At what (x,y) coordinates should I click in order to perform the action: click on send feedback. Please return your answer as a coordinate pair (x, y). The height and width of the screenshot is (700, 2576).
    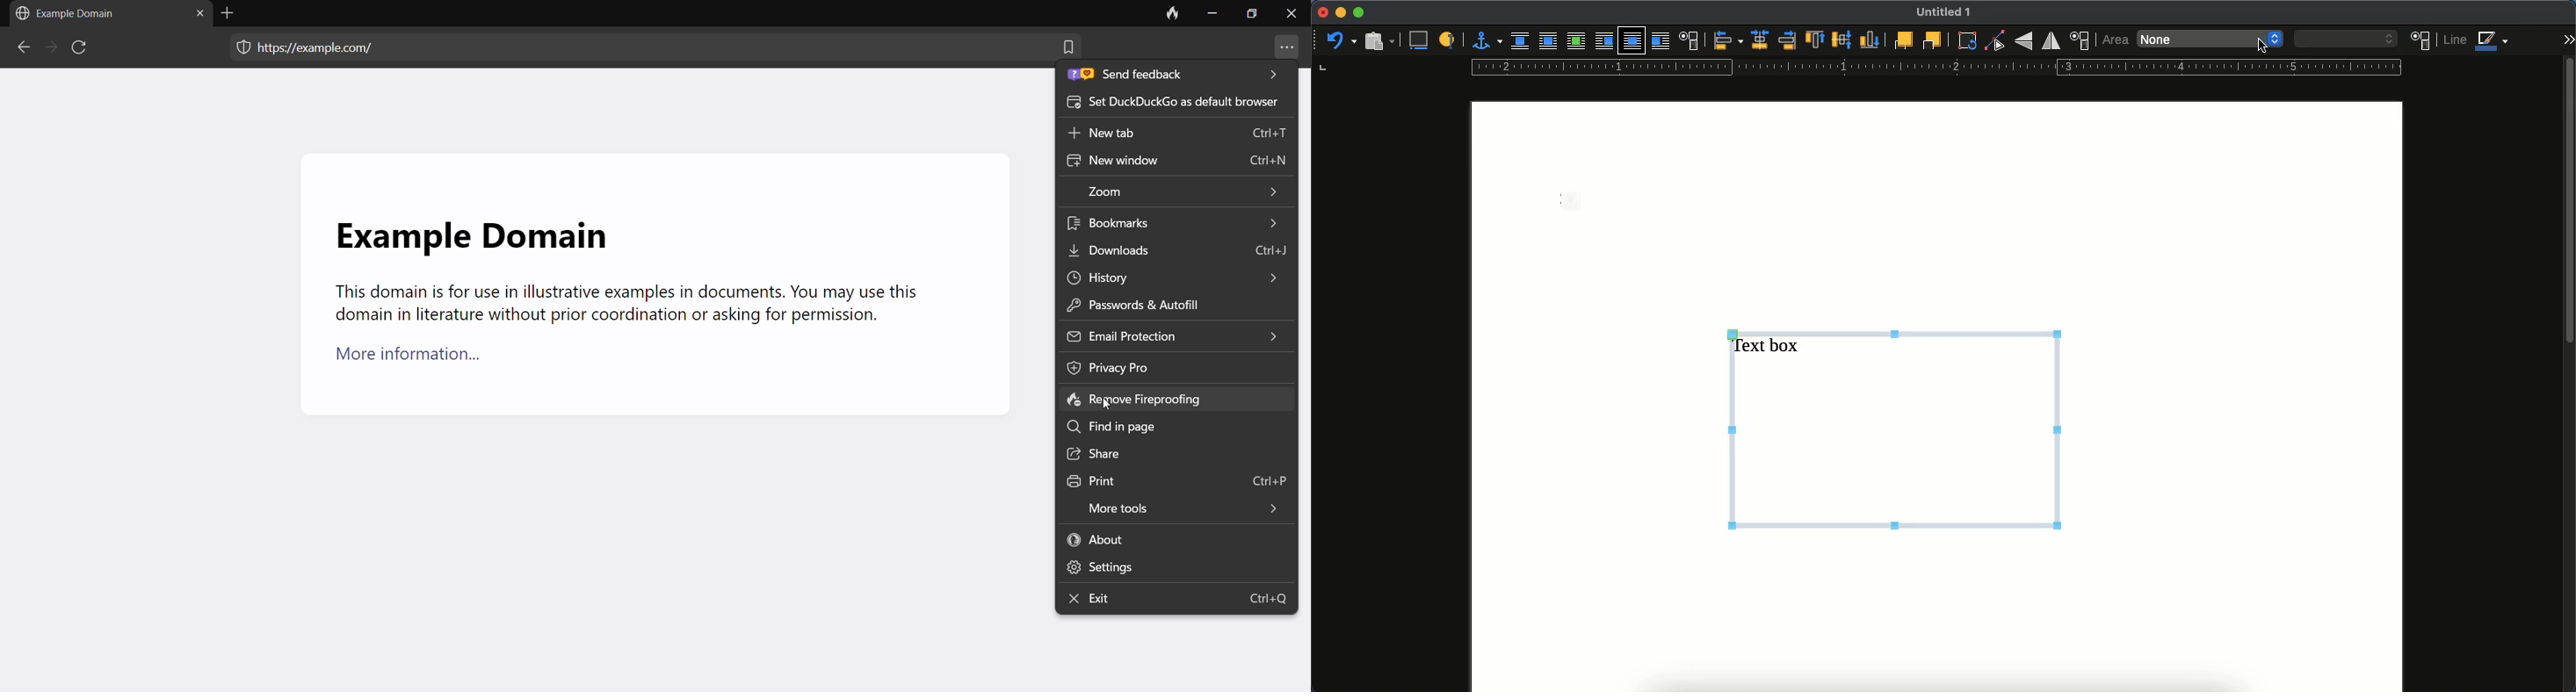
    Looking at the image, I should click on (1174, 78).